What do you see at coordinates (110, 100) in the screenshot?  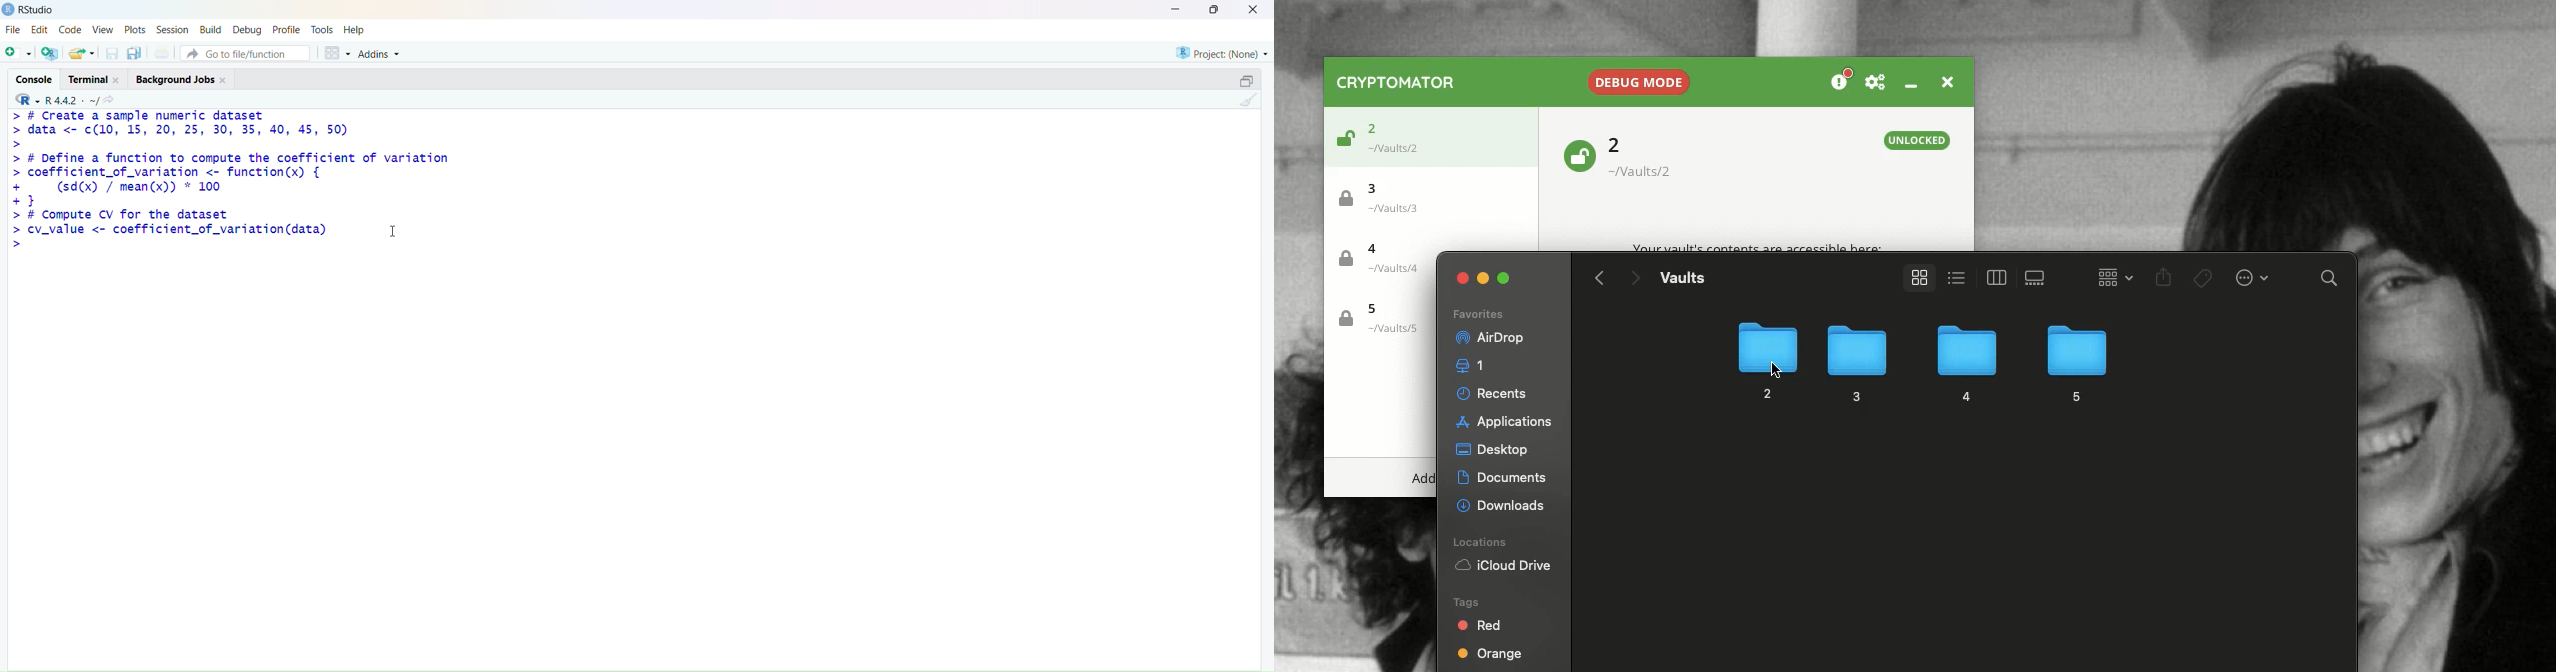 I see `share icon` at bounding box center [110, 100].